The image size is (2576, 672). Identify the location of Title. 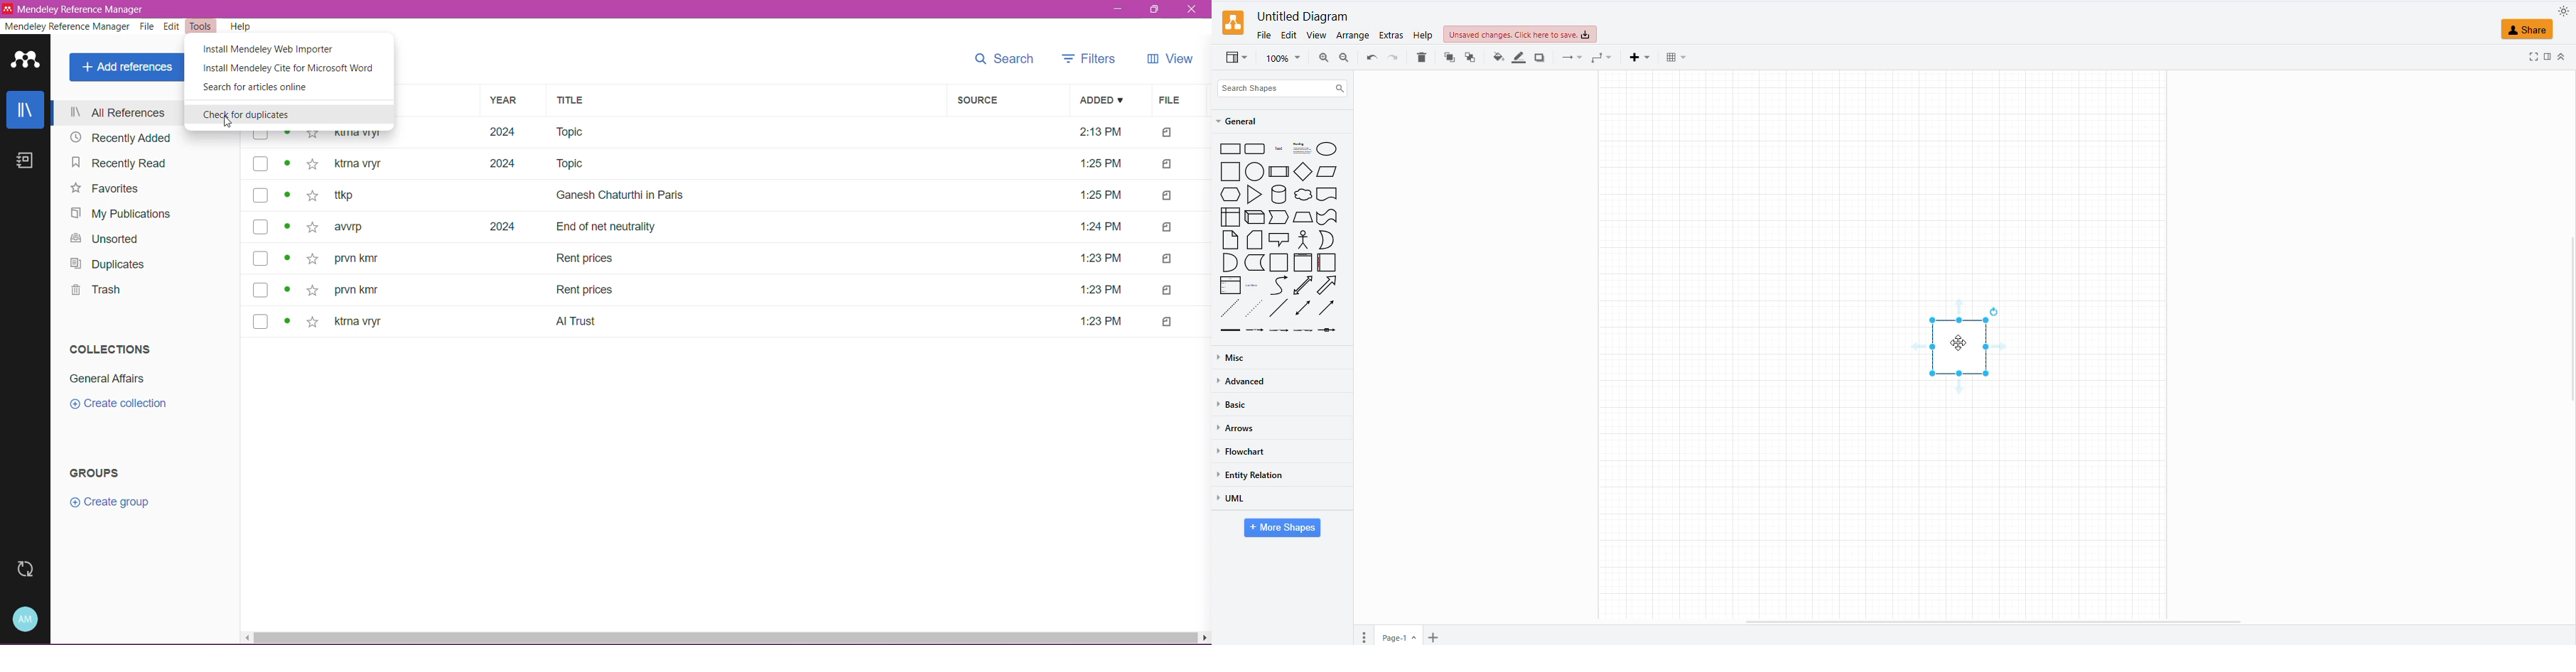
(619, 194).